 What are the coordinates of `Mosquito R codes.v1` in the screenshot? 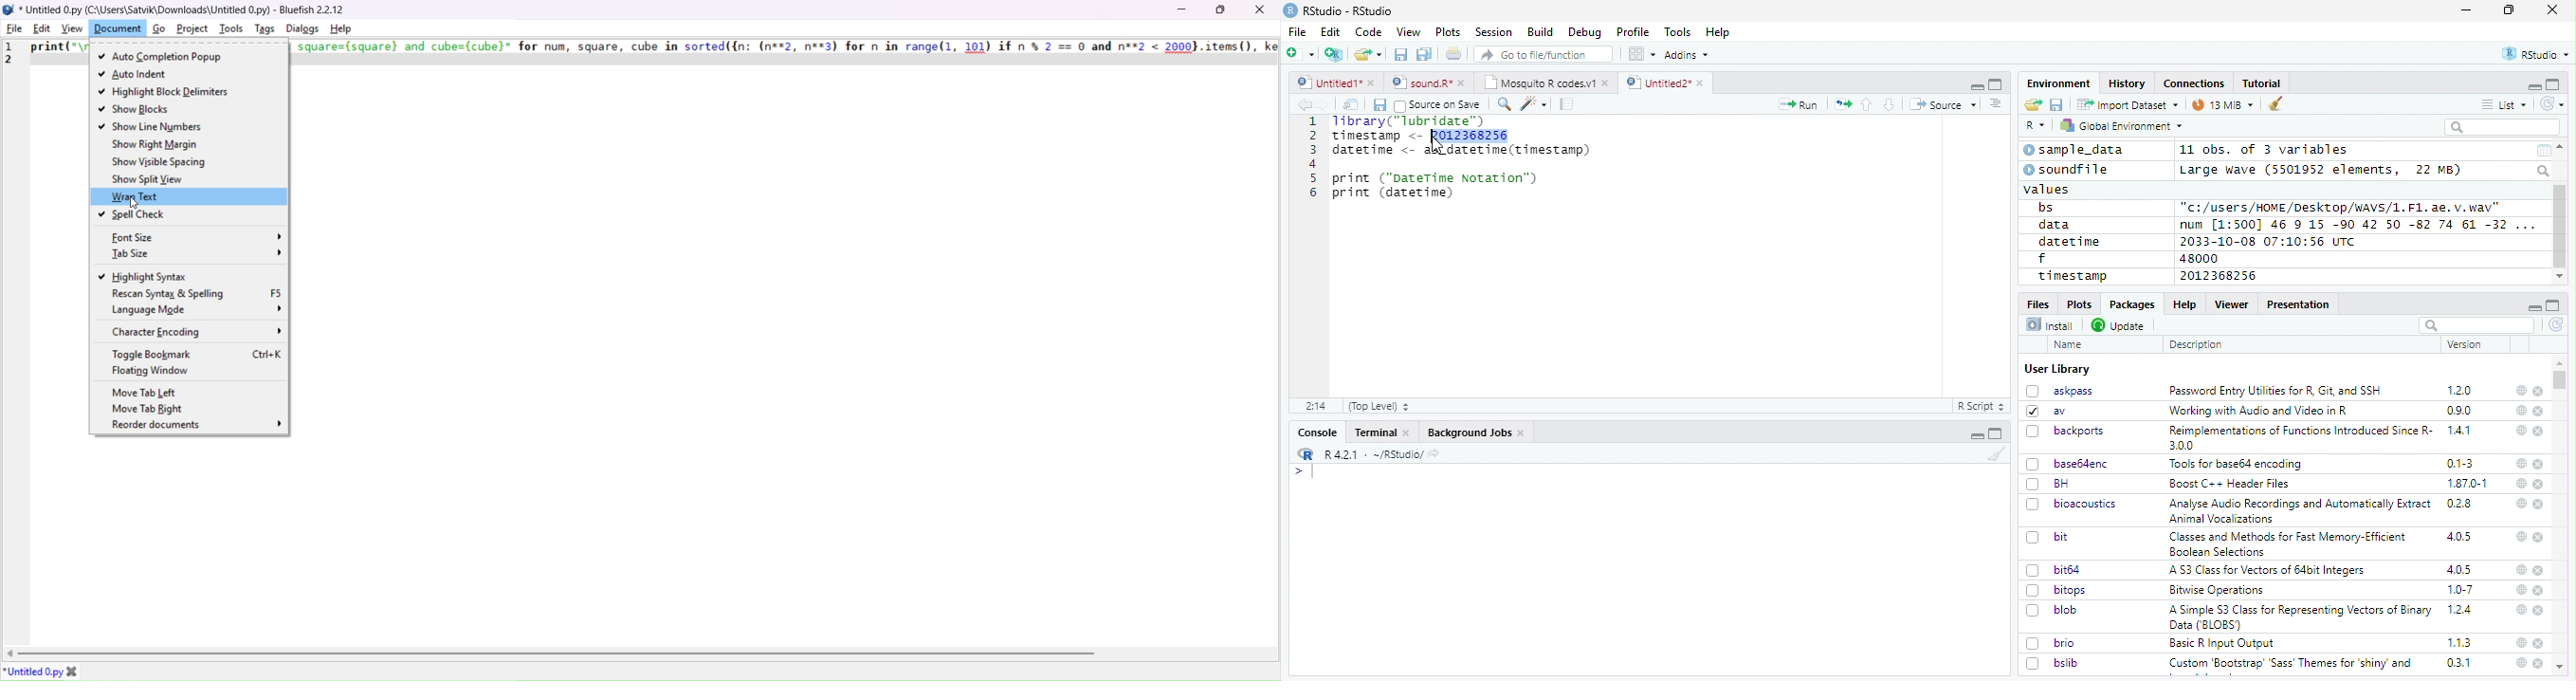 It's located at (1545, 83).